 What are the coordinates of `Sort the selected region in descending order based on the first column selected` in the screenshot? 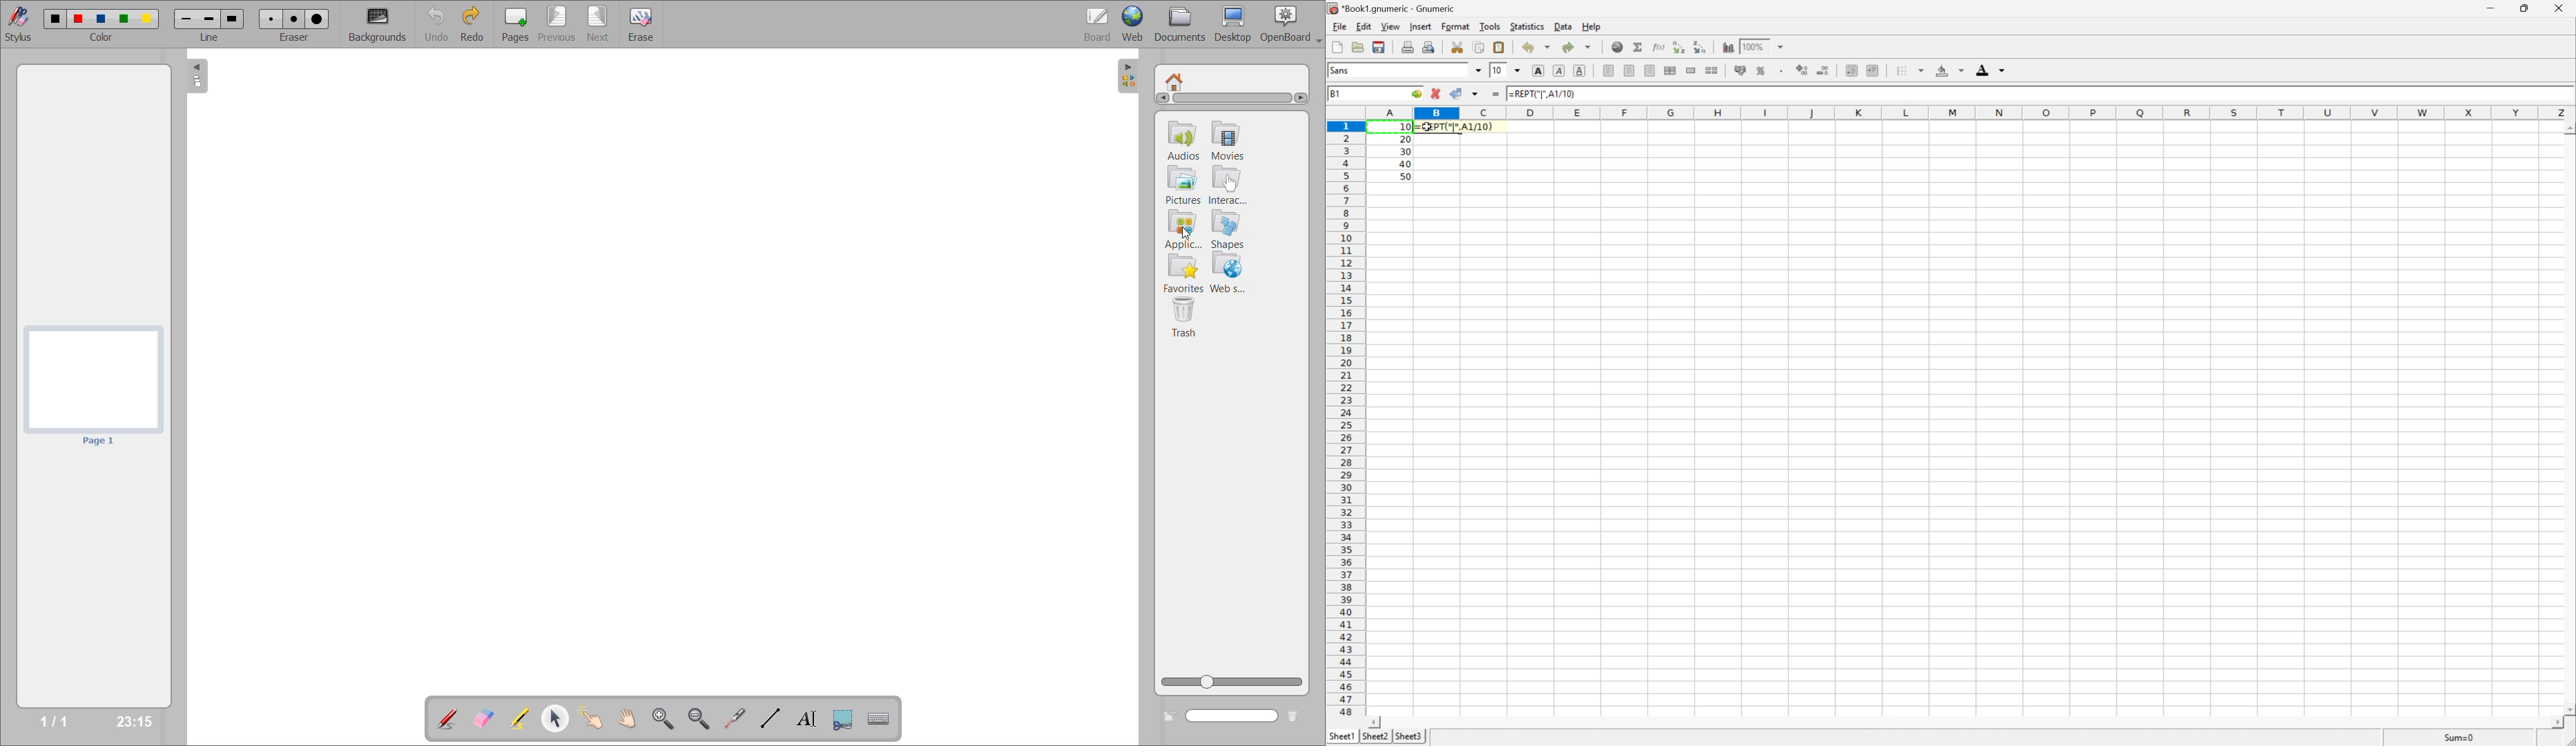 It's located at (1700, 46).